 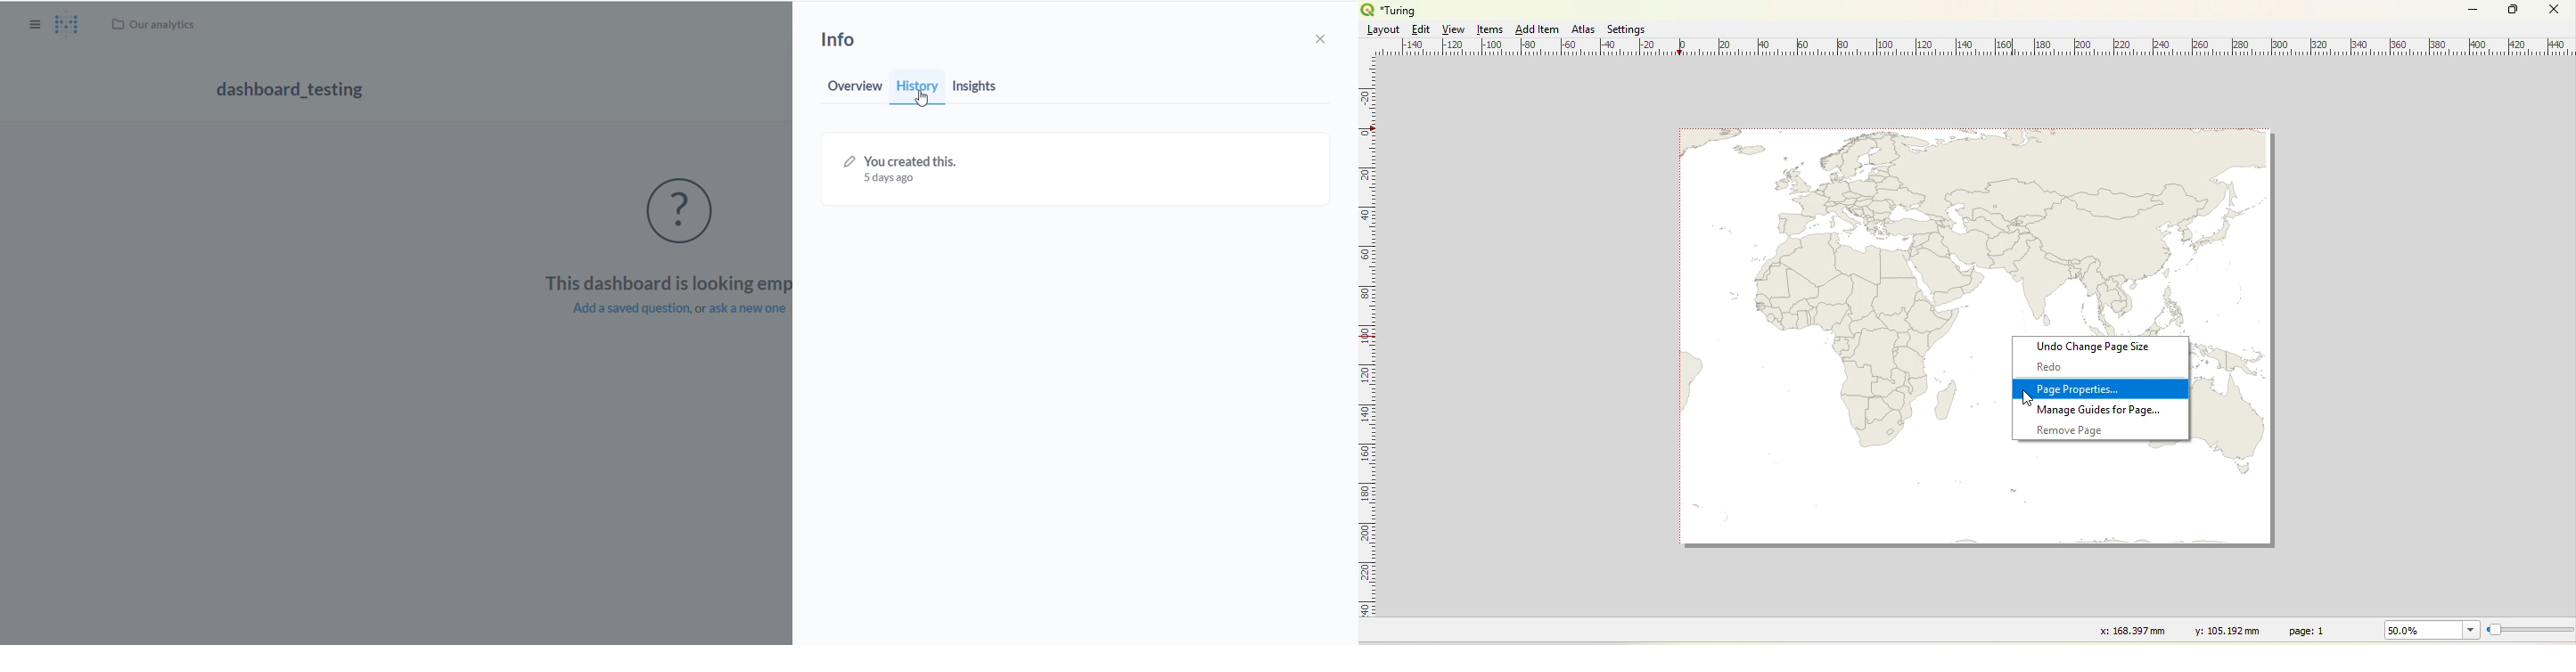 What do you see at coordinates (1583, 29) in the screenshot?
I see `Atlas` at bounding box center [1583, 29].